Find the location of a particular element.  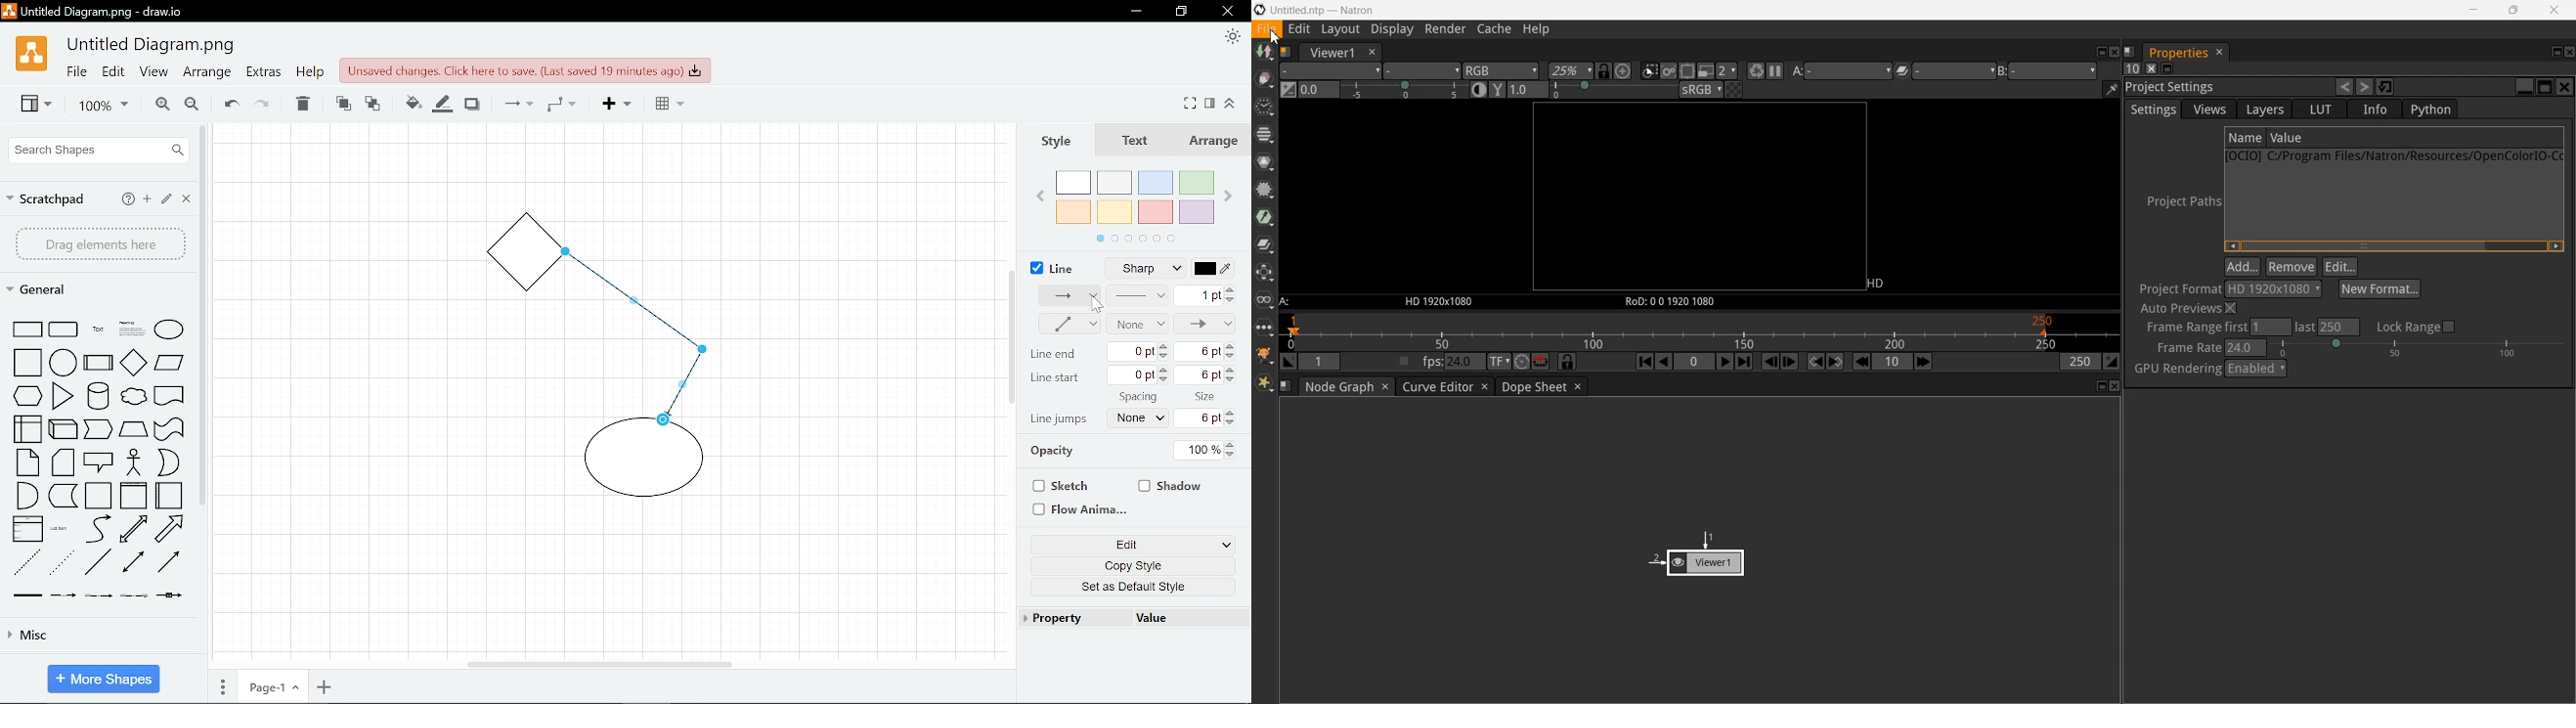

shape is located at coordinates (65, 428).